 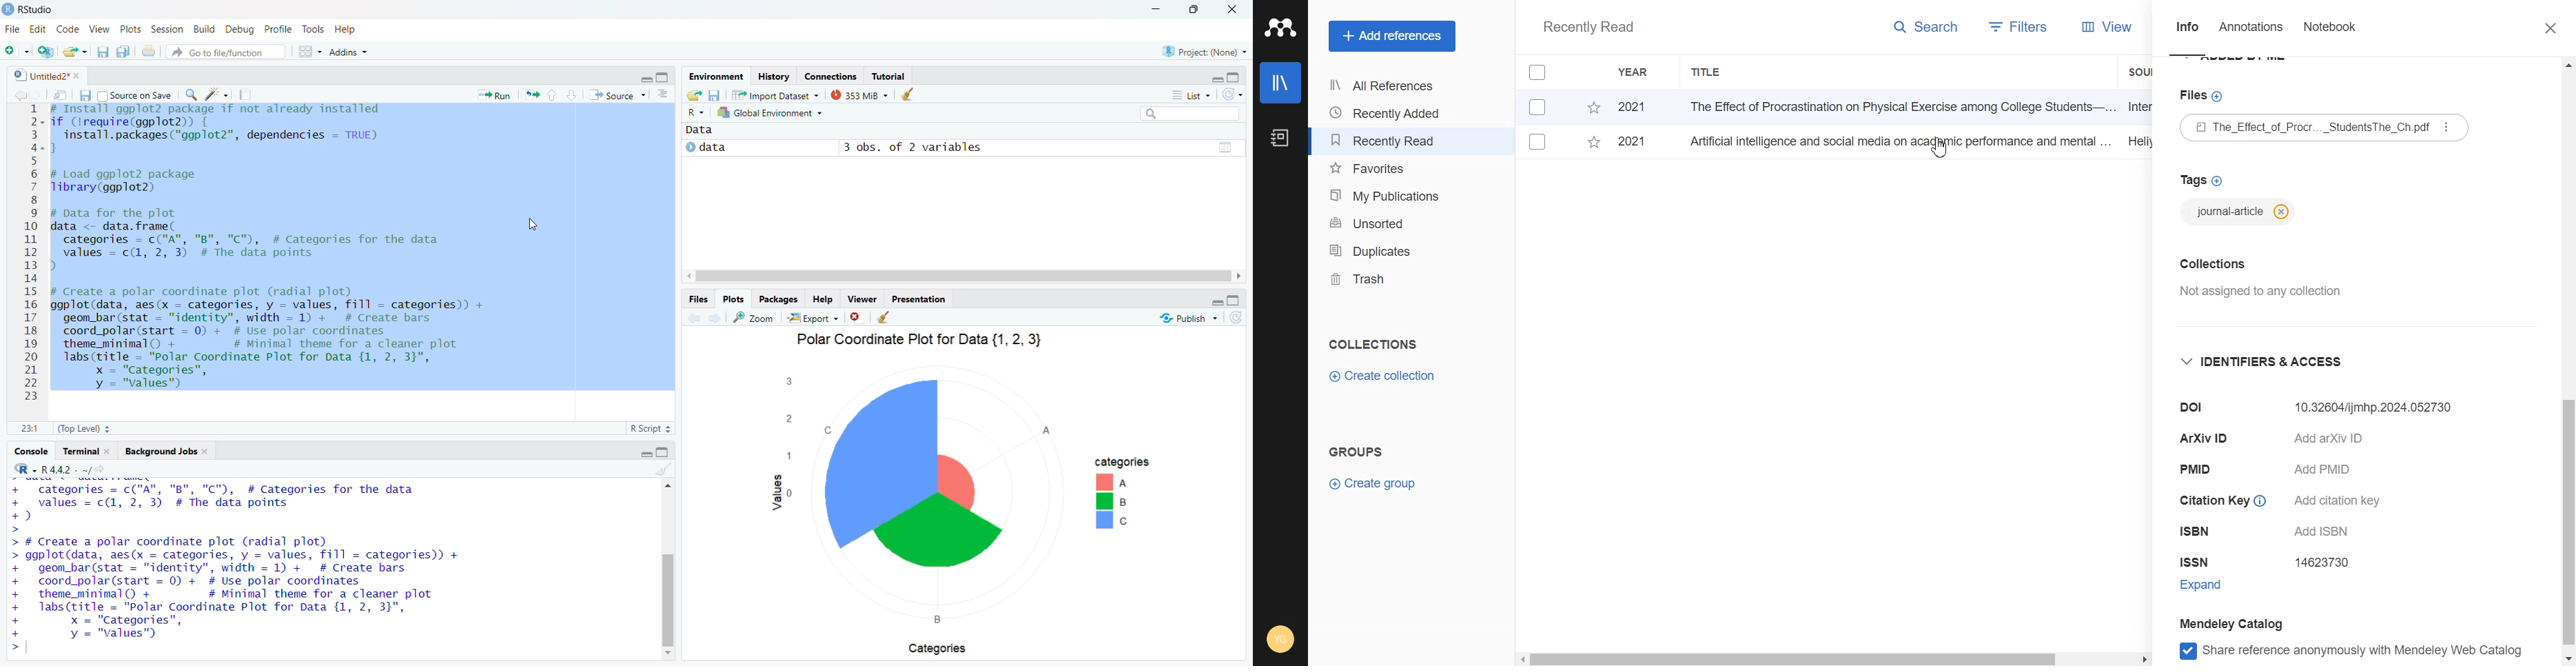 I want to click on horizontal scroll bar, so click(x=966, y=276).